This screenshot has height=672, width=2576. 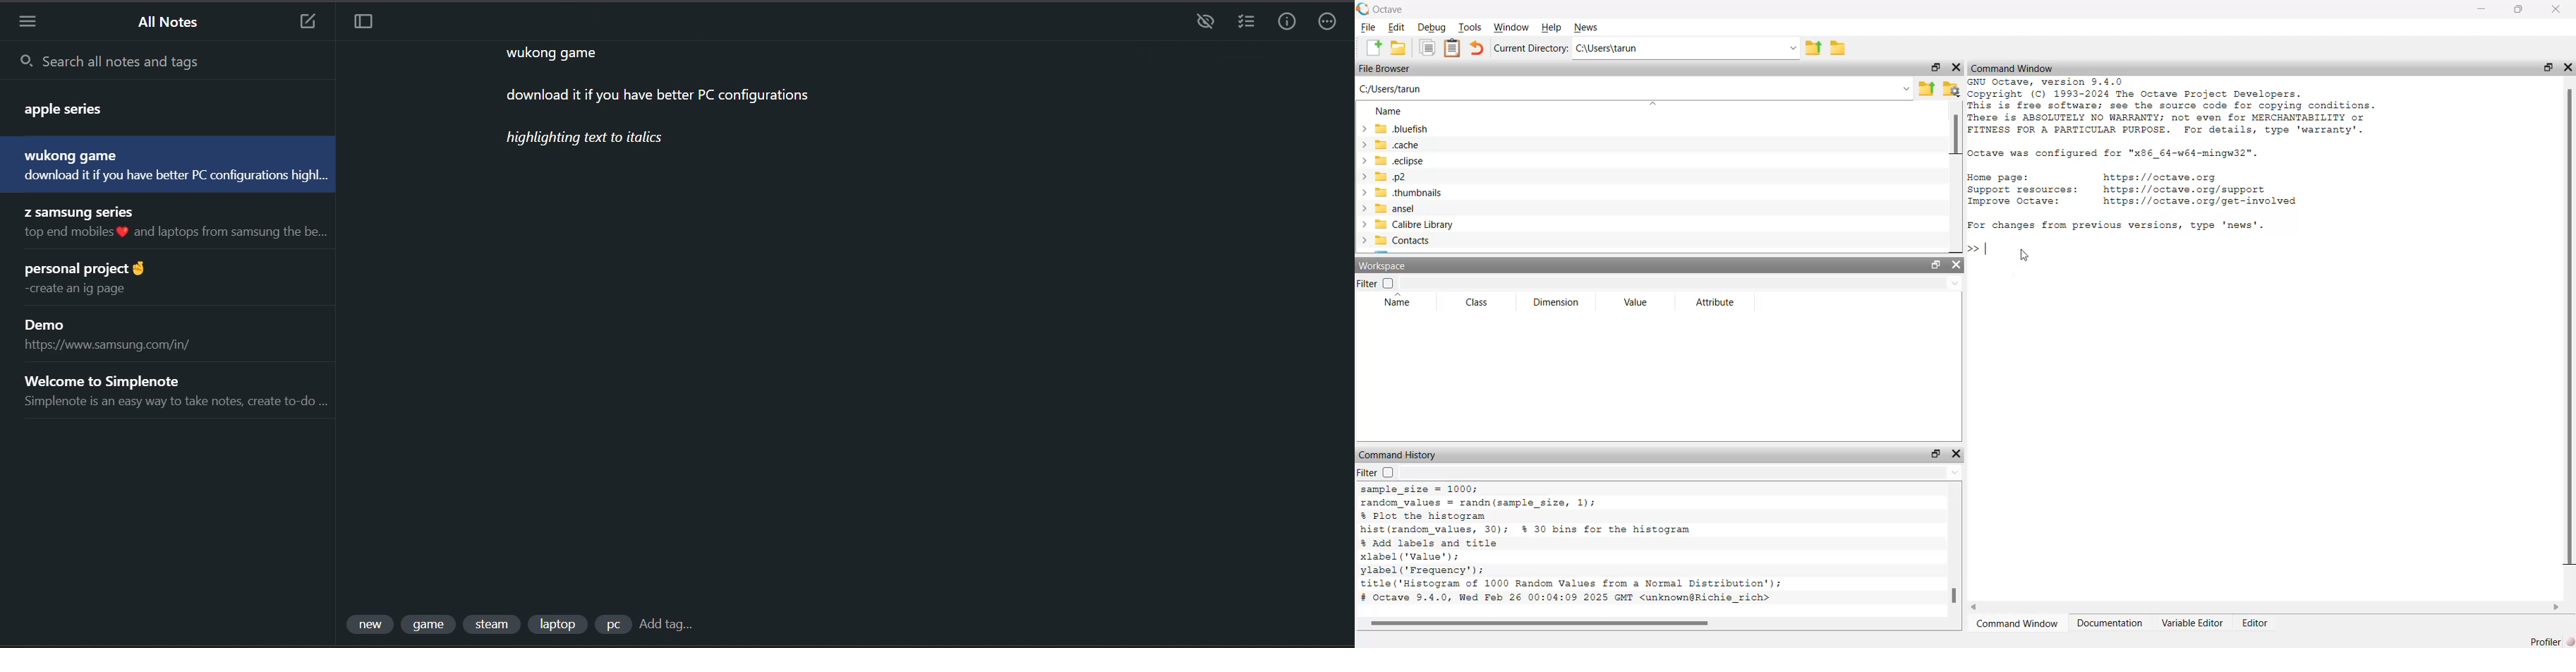 What do you see at coordinates (174, 24) in the screenshot?
I see `all notes` at bounding box center [174, 24].